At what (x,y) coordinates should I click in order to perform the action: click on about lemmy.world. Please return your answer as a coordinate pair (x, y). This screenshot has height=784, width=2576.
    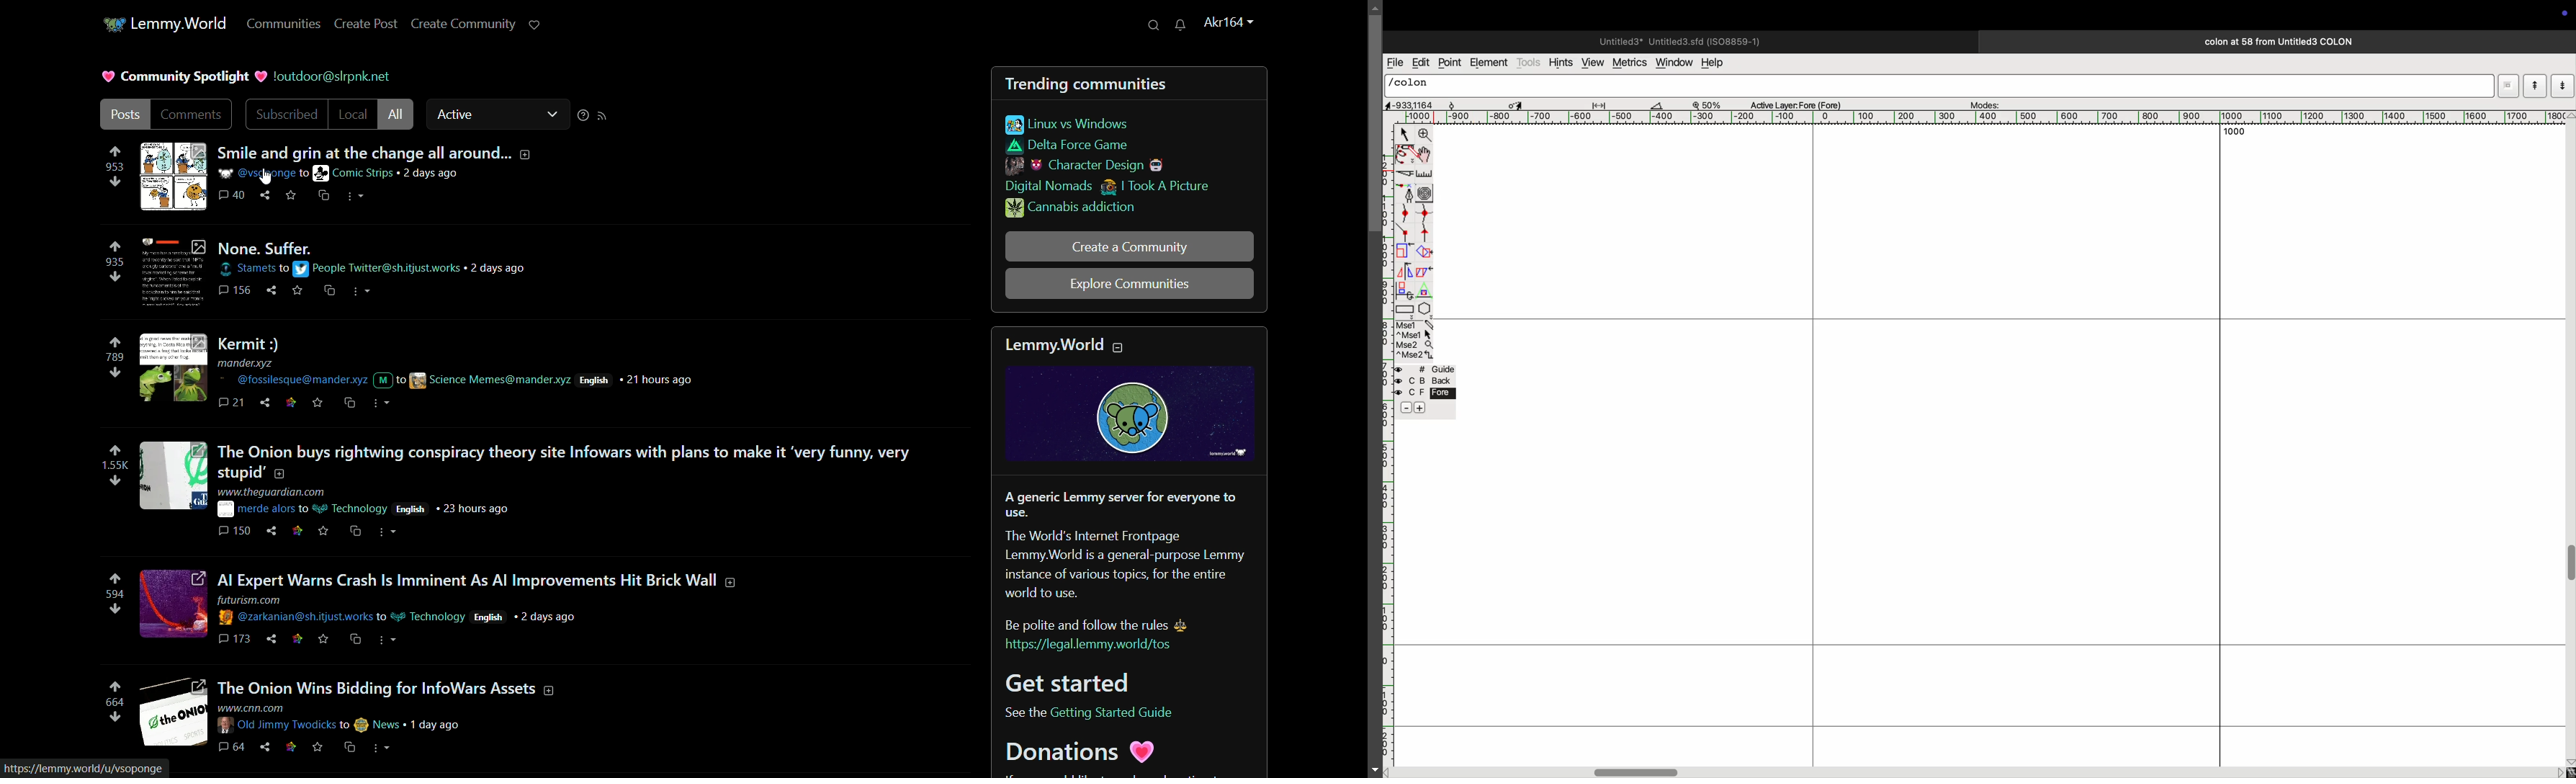
    Looking at the image, I should click on (1134, 559).